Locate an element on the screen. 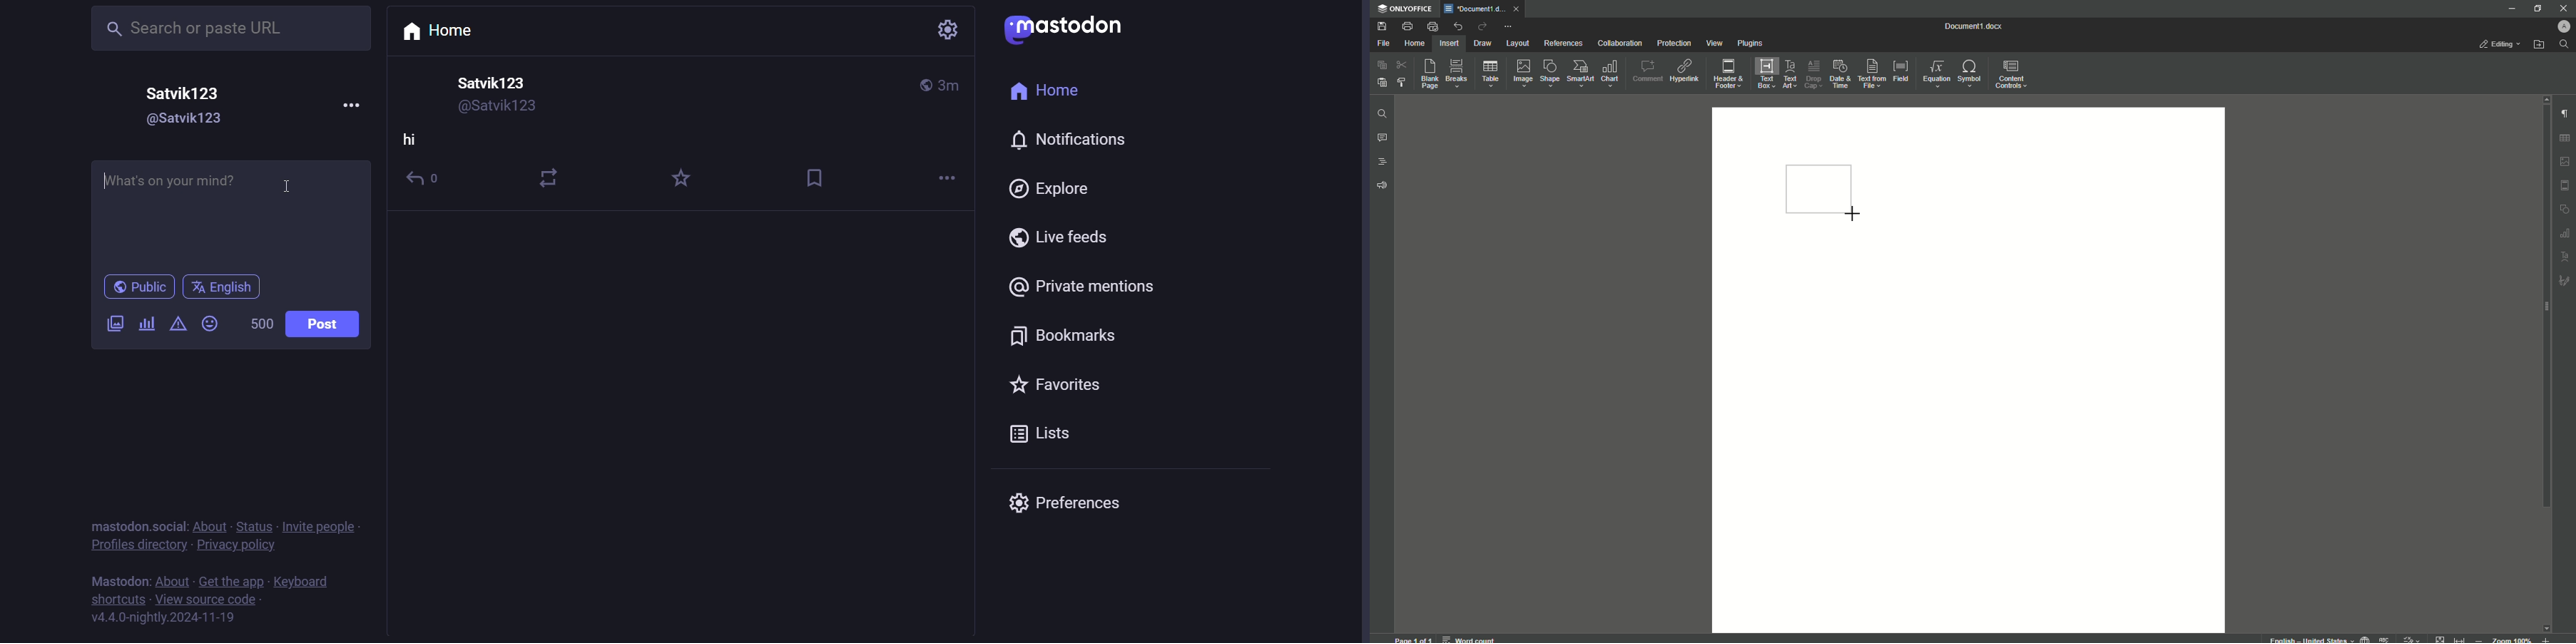  Equation is located at coordinates (1933, 72).